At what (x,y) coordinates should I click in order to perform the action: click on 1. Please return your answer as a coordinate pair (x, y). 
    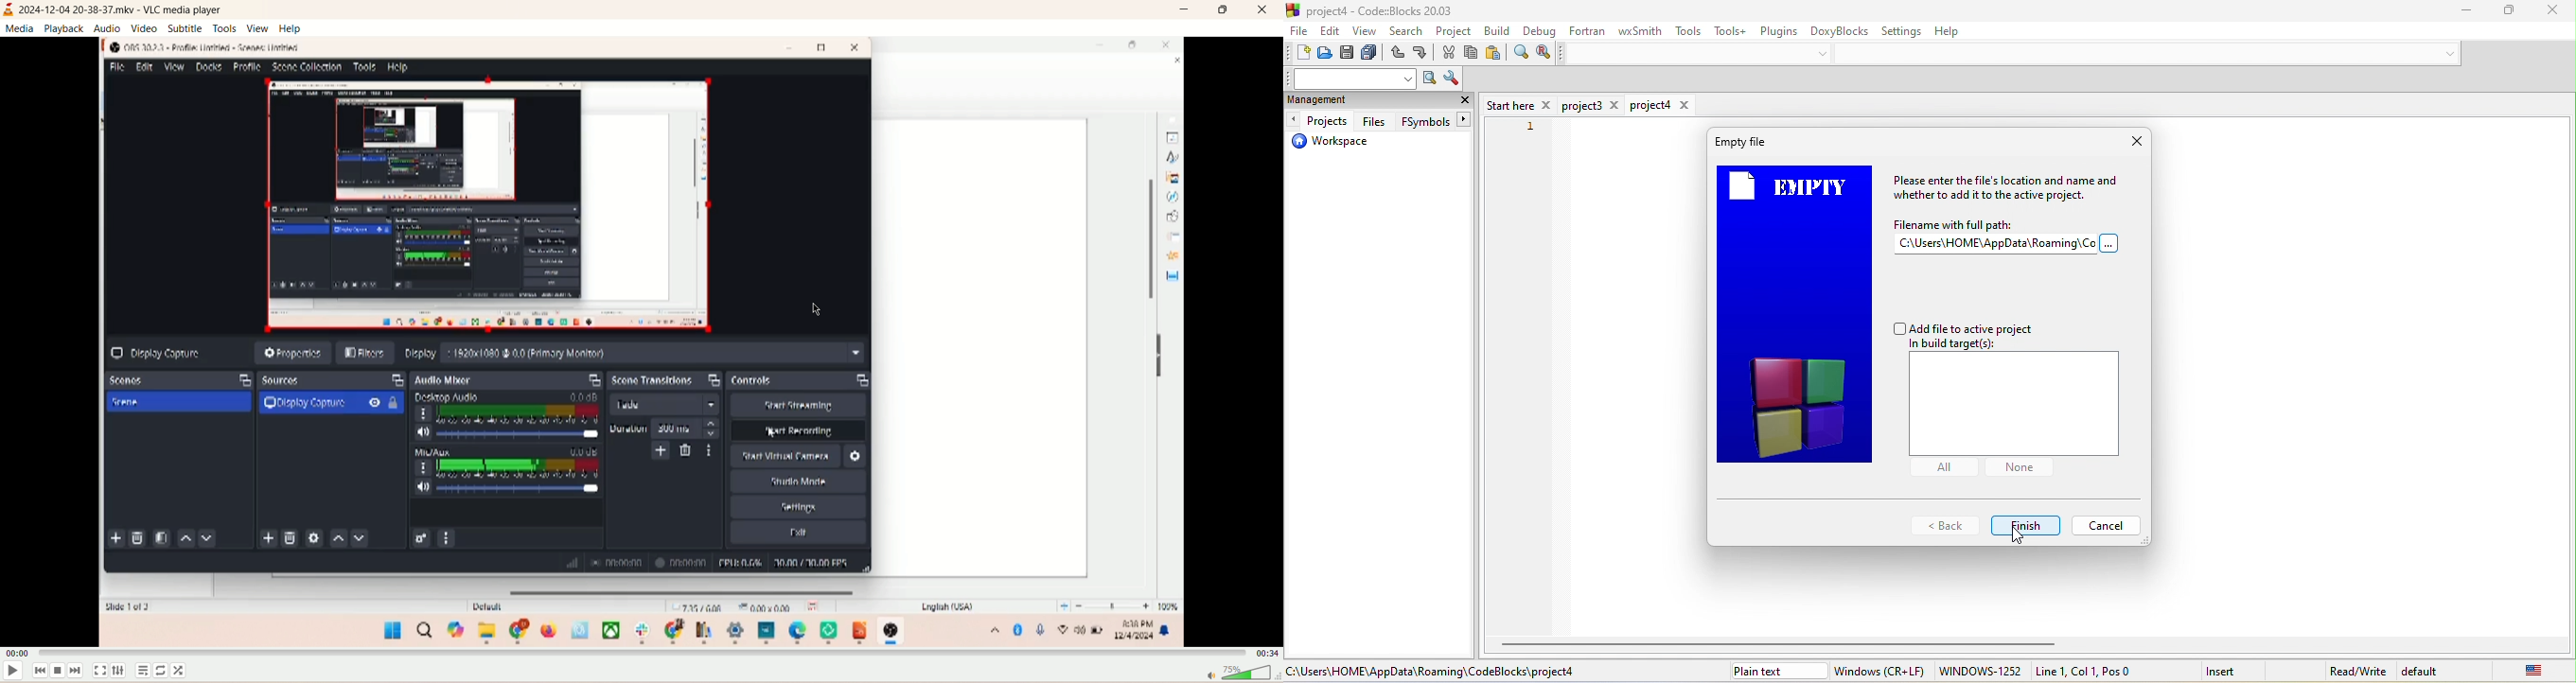
    Looking at the image, I should click on (1526, 131).